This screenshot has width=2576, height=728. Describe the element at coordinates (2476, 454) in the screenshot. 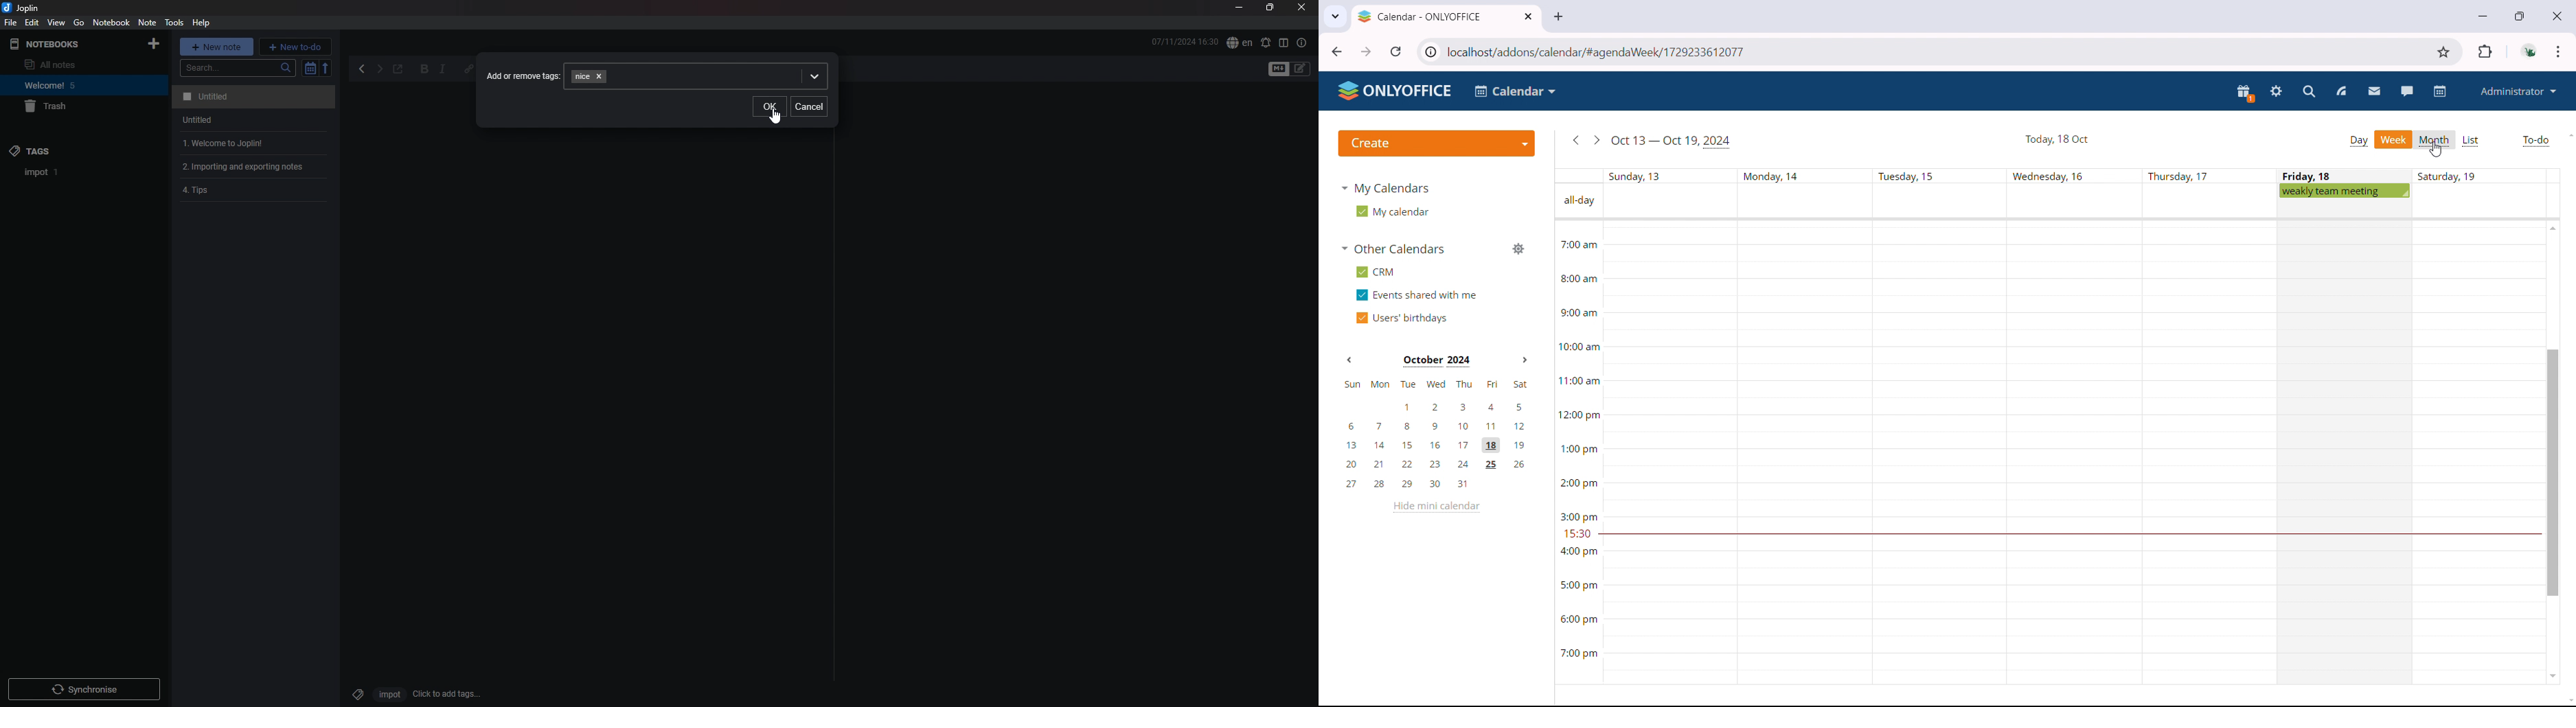

I see `Schedule for Saturday` at that location.